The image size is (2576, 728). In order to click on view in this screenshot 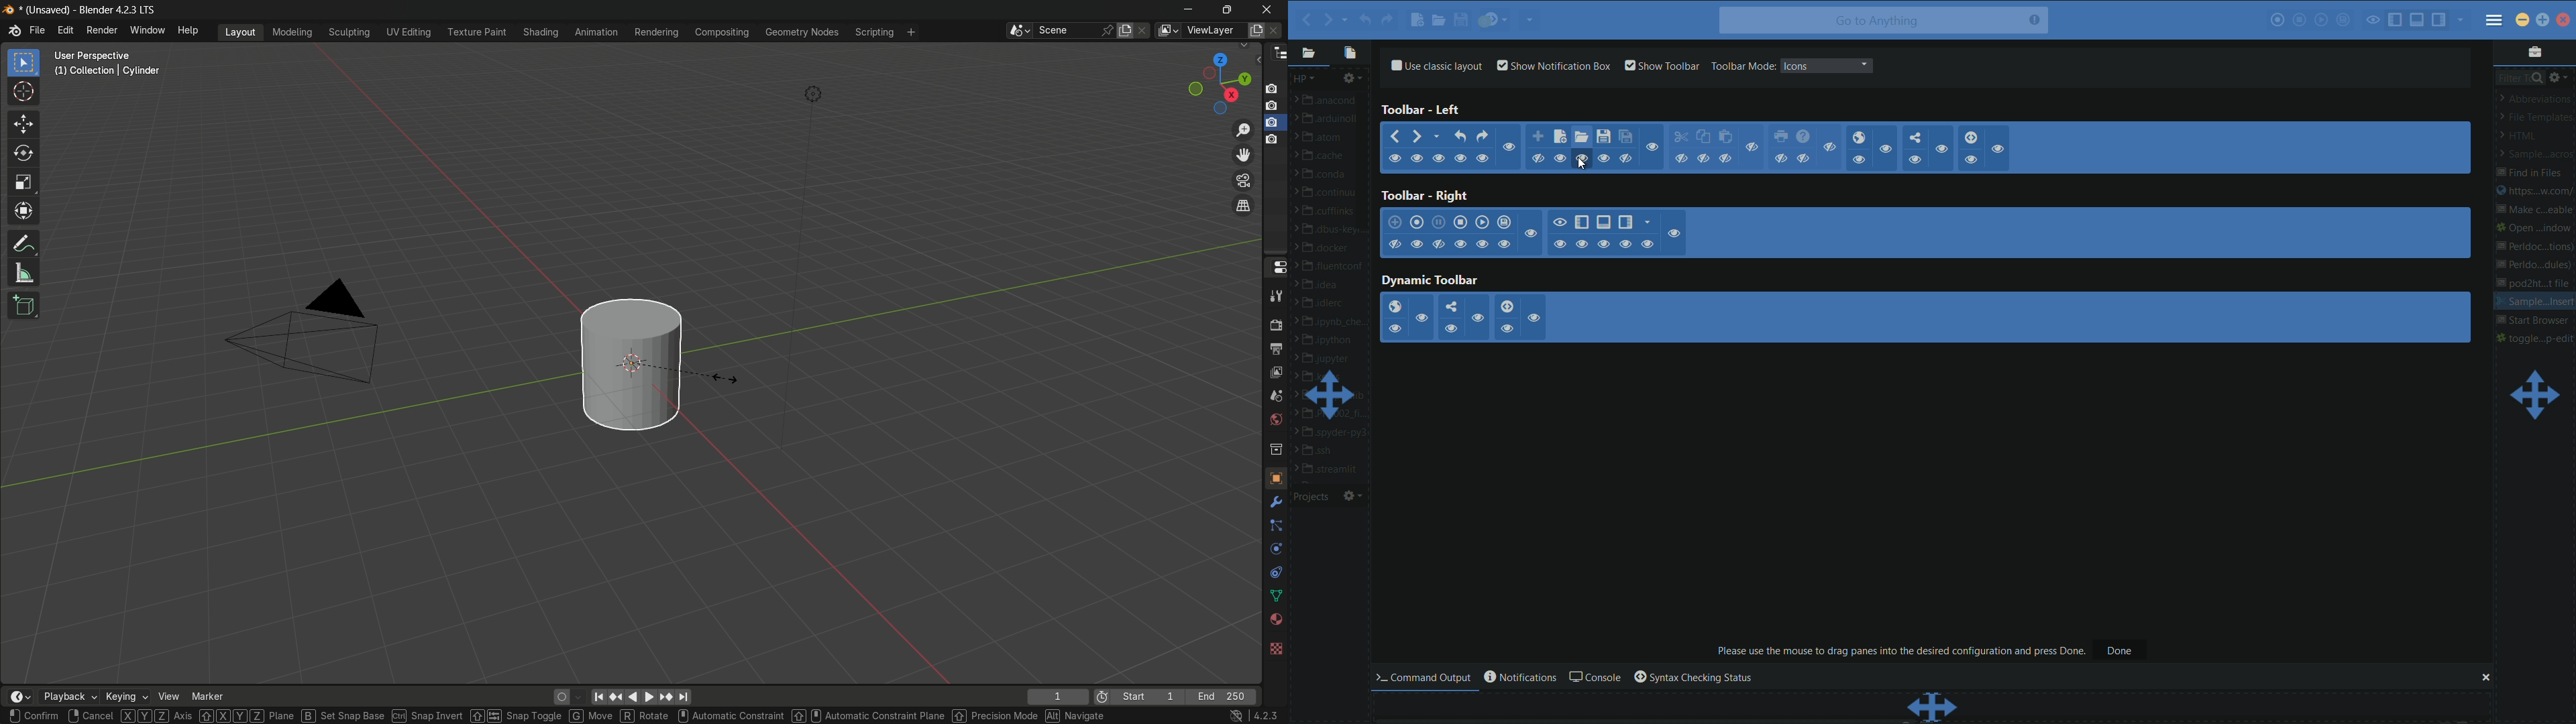, I will do `click(168, 697)`.